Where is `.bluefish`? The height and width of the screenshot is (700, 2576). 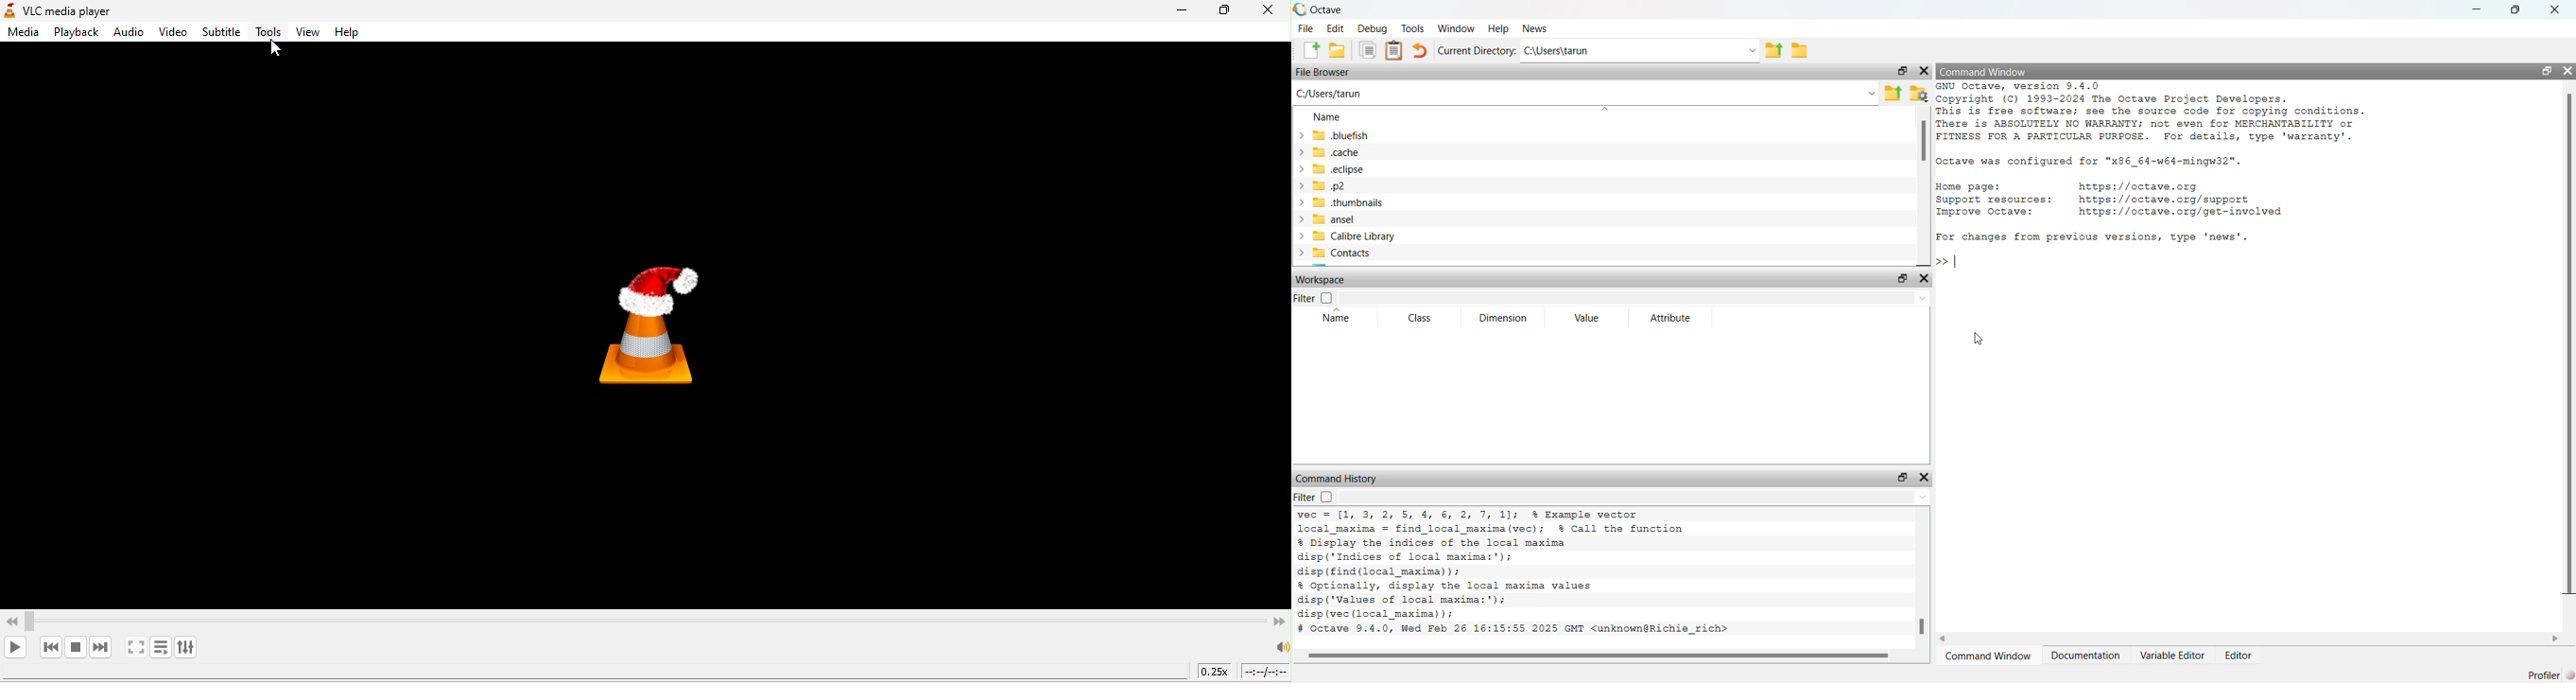
.bluefish is located at coordinates (1342, 136).